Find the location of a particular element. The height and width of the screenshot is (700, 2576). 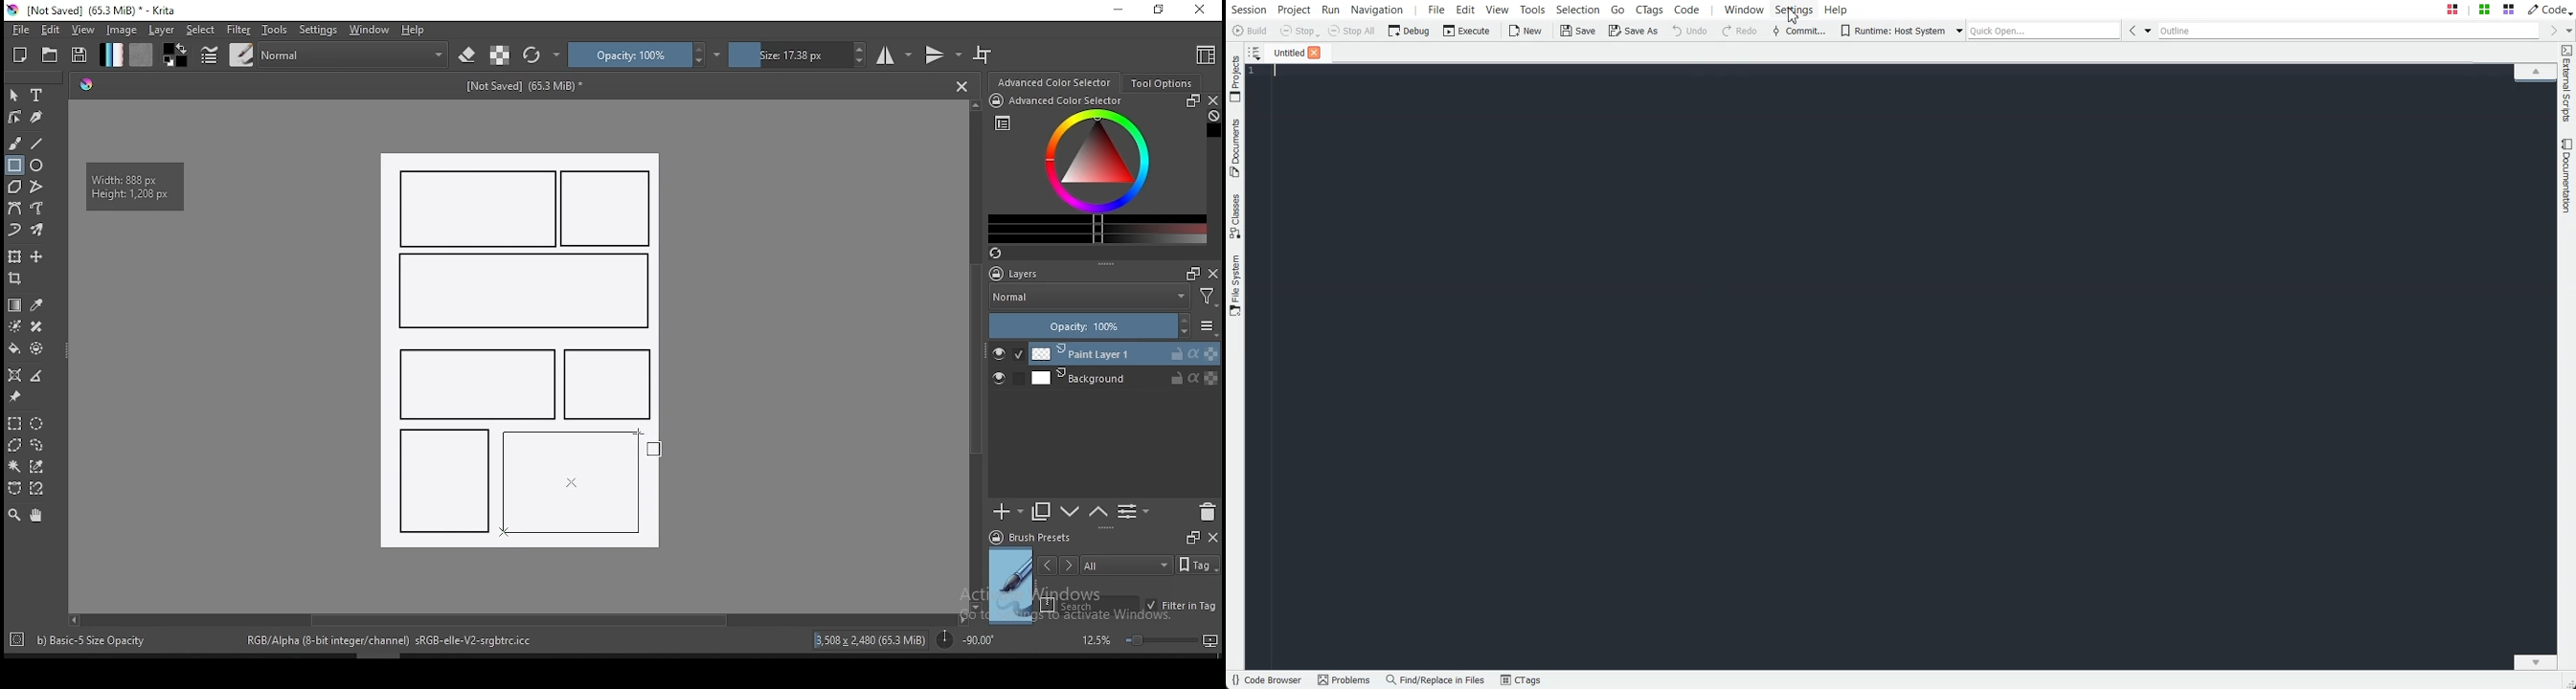

Text Cursor is located at coordinates (1277, 71).